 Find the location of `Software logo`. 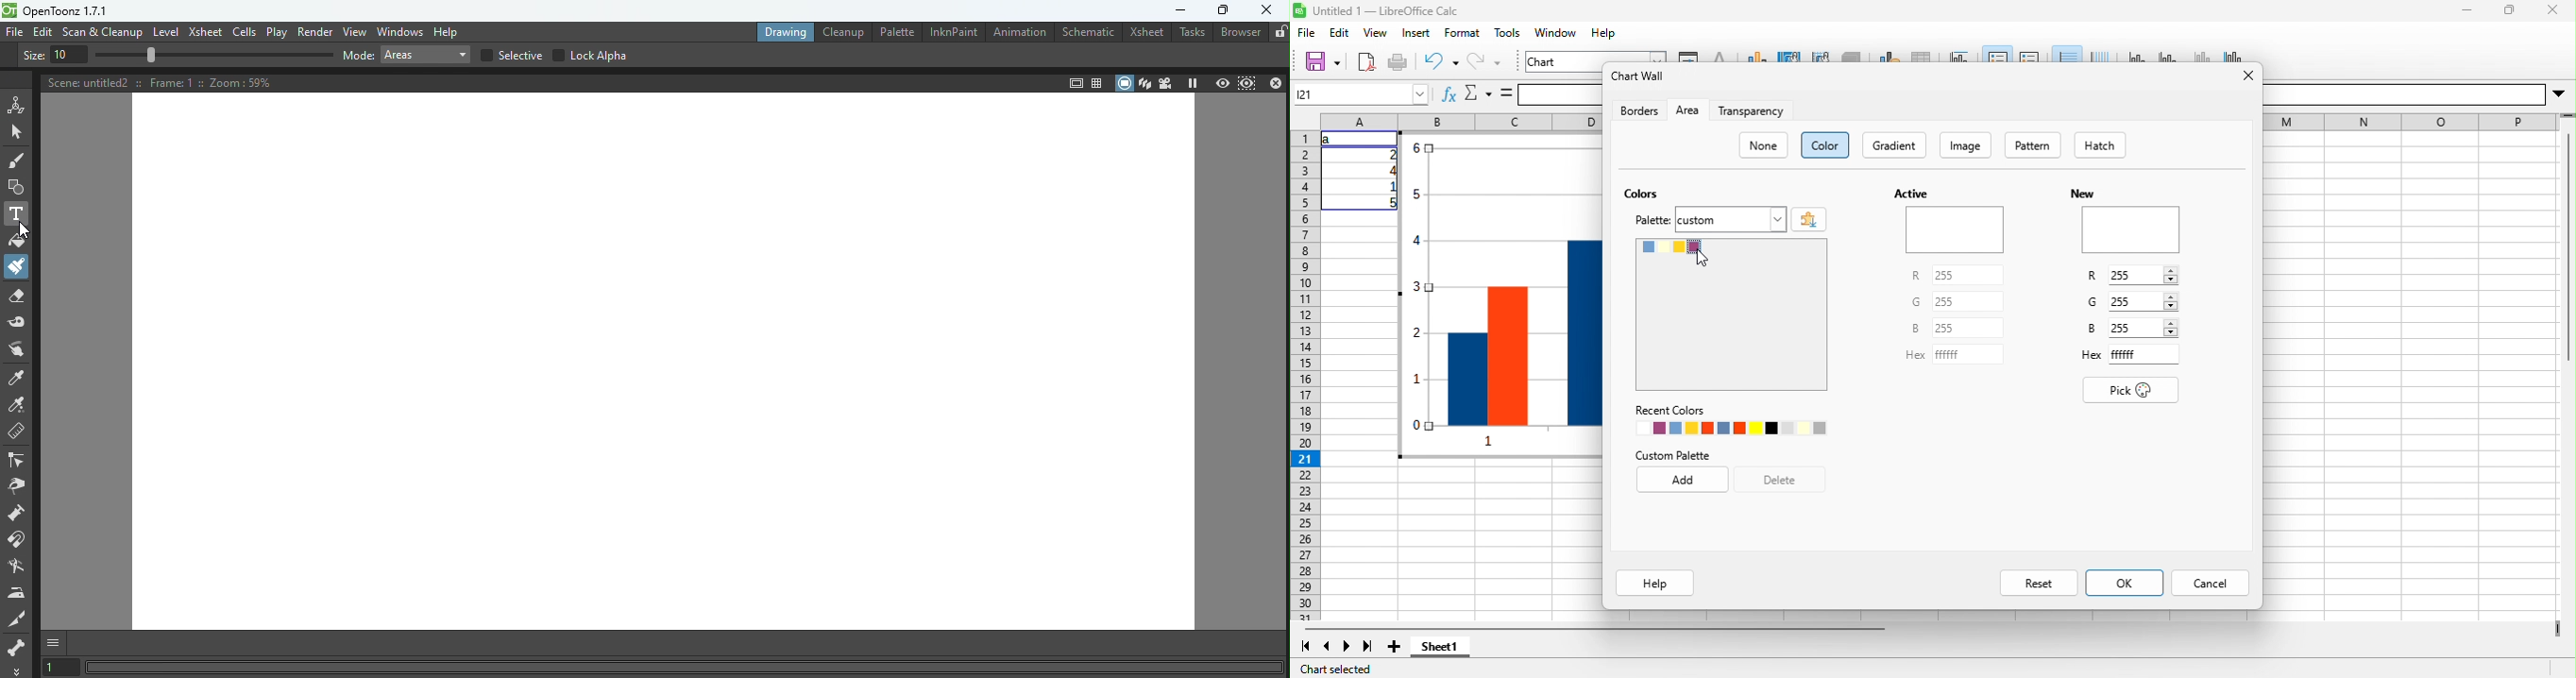

Software logo is located at coordinates (1299, 10).